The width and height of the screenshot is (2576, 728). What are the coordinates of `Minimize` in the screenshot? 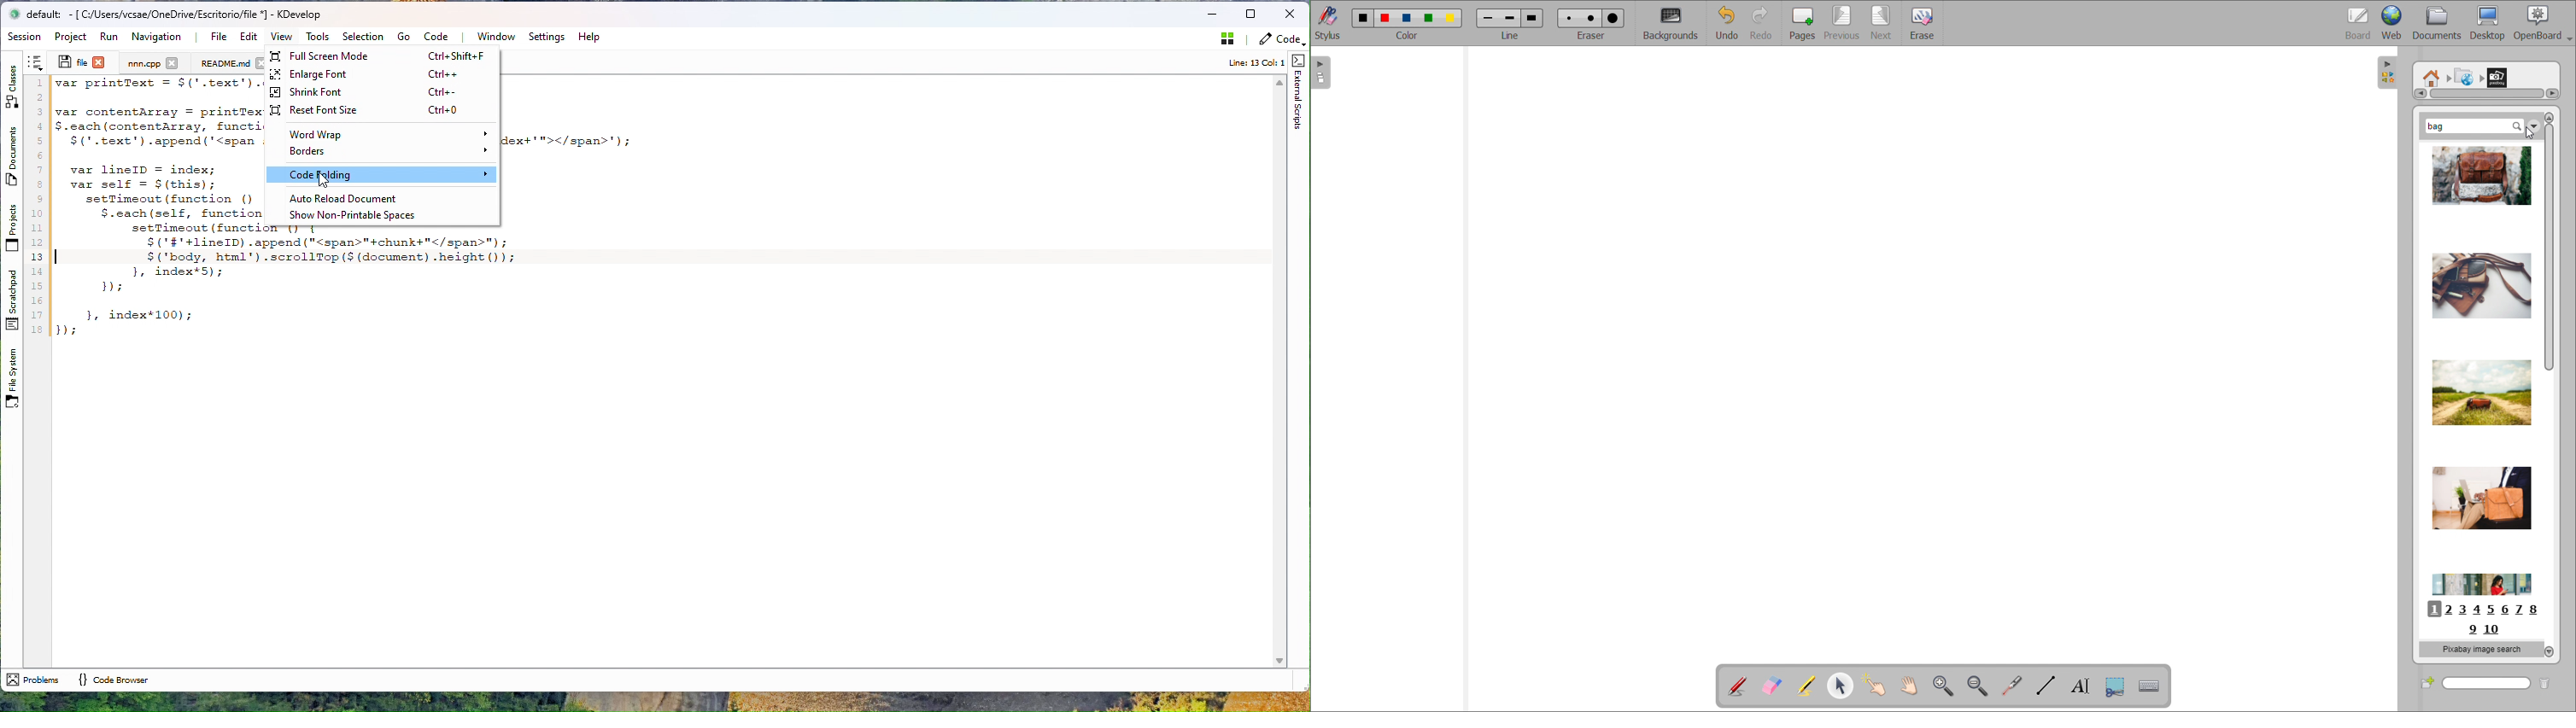 It's located at (1211, 15).